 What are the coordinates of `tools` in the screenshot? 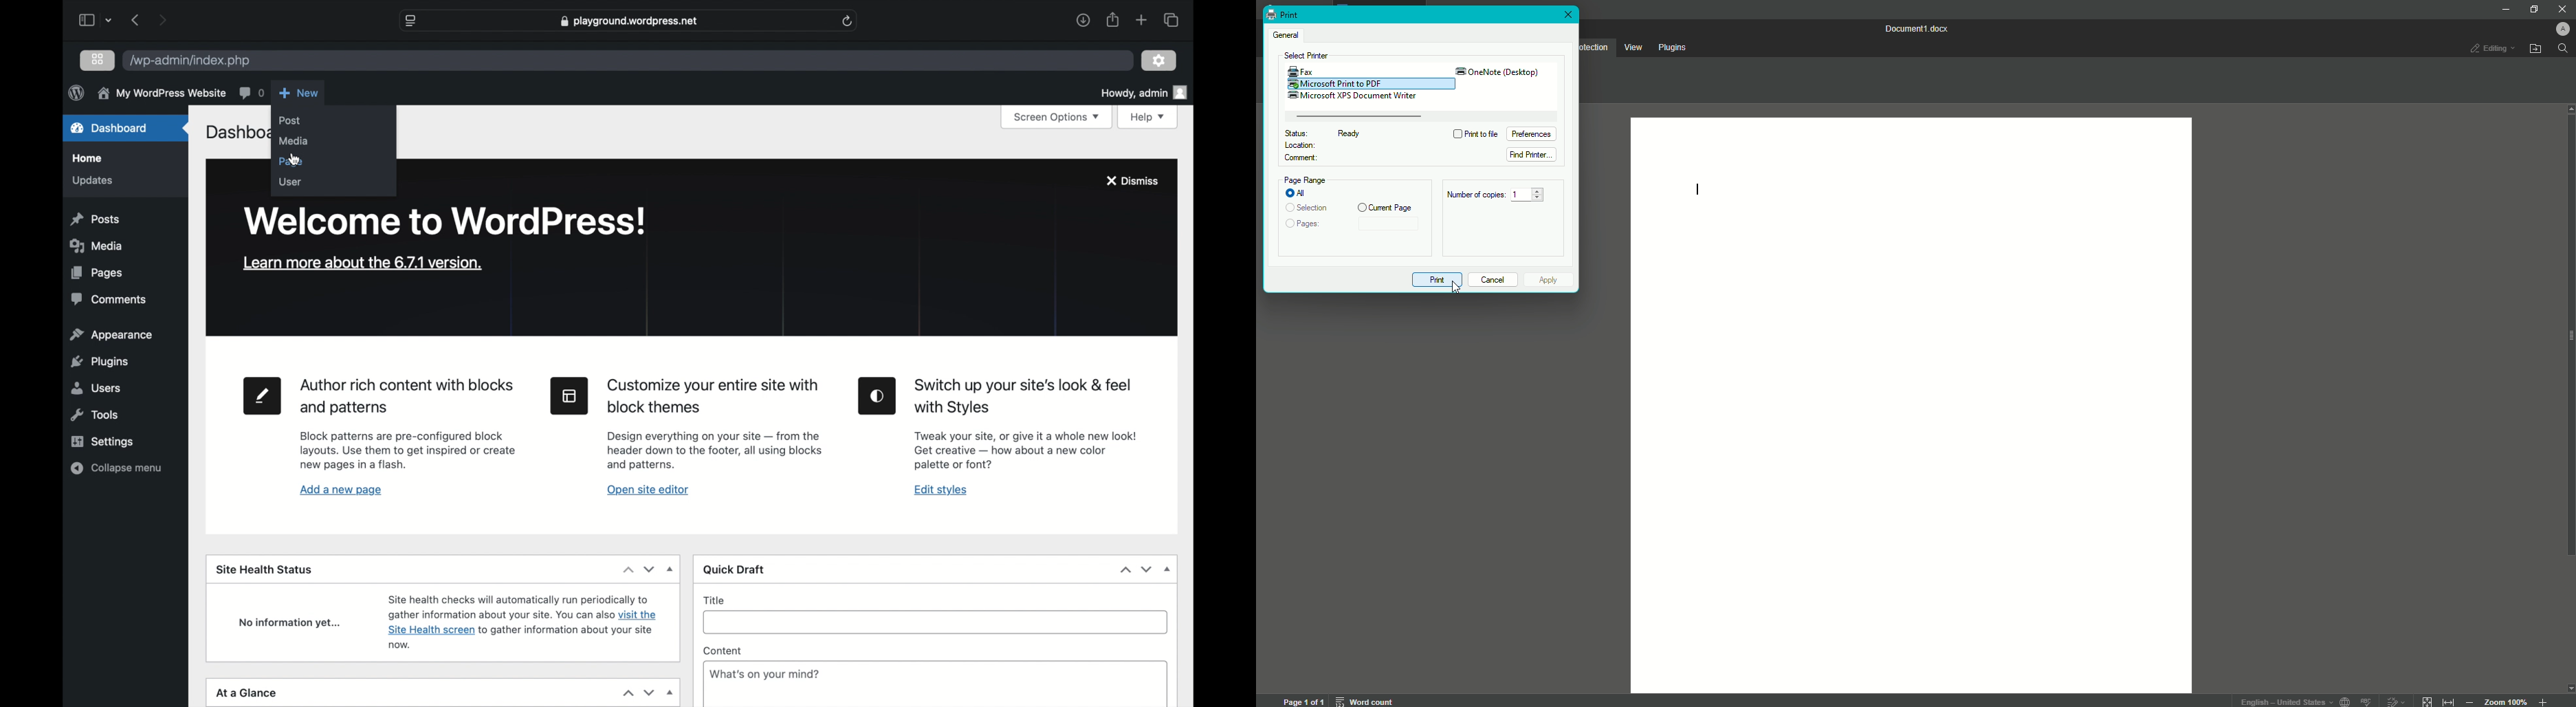 It's located at (95, 415).